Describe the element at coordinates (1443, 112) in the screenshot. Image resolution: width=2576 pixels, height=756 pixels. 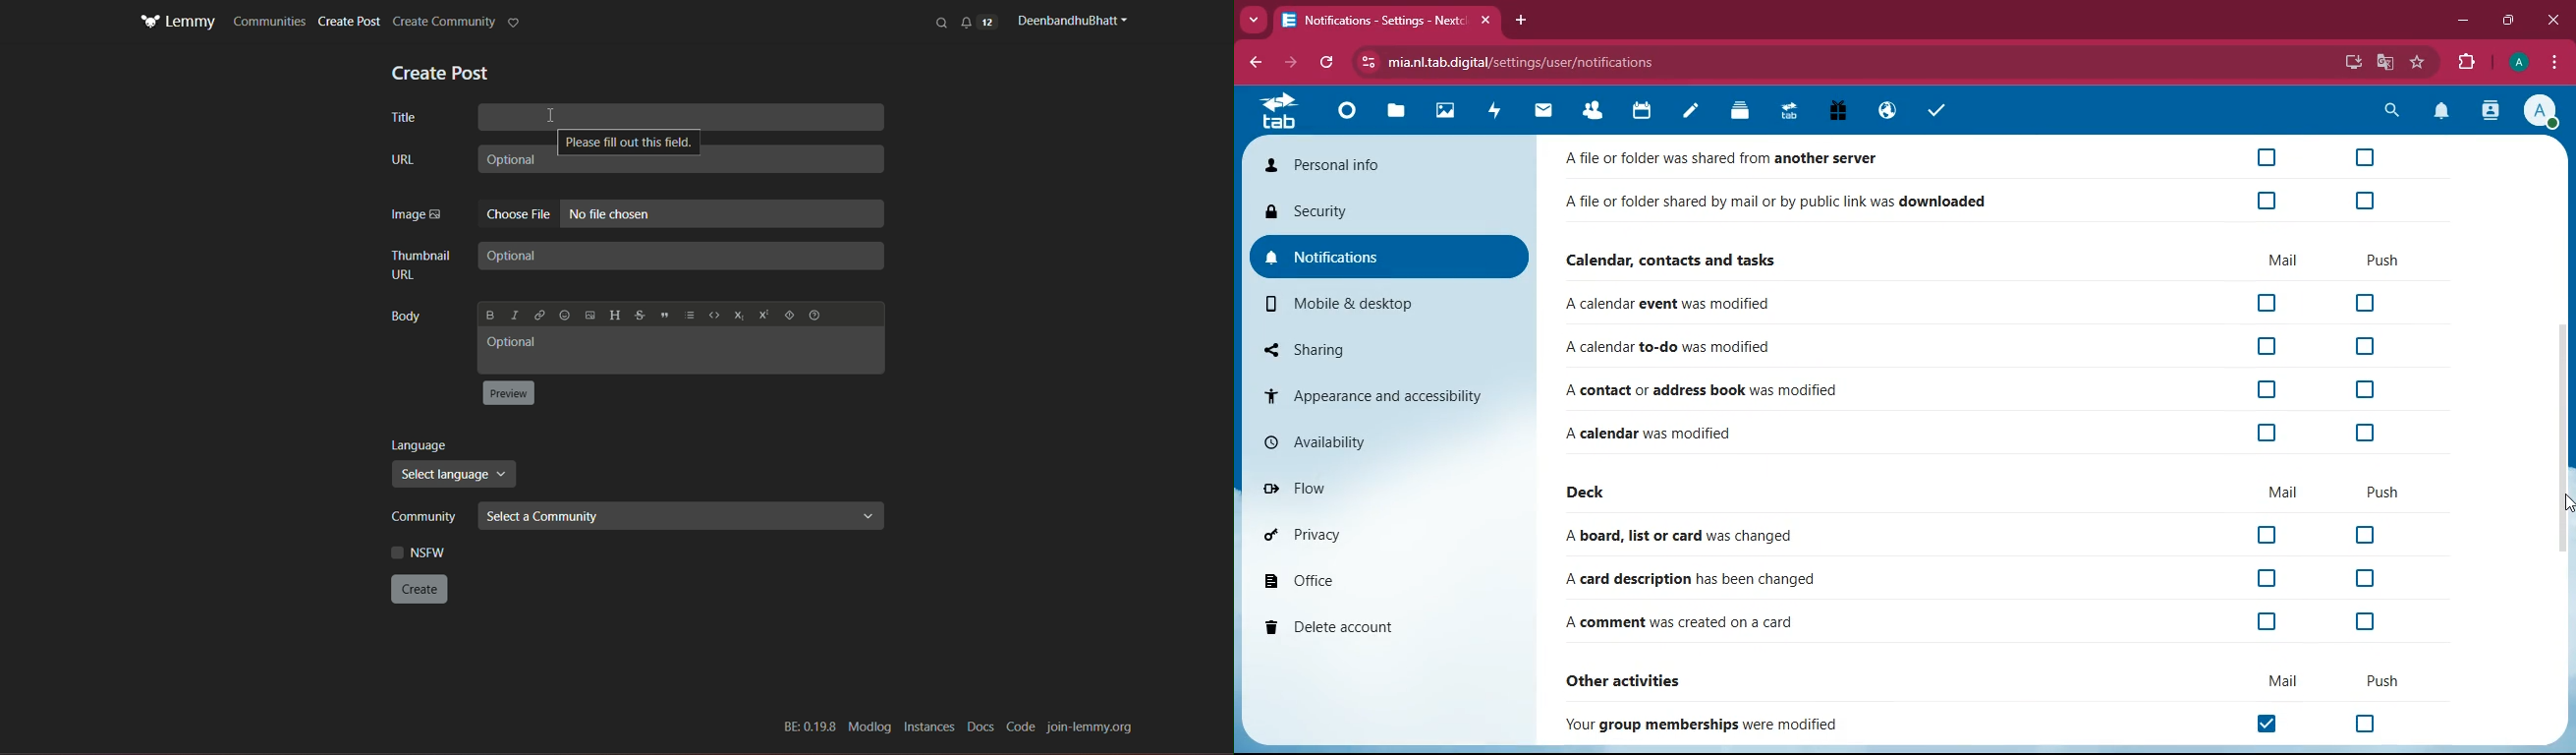
I see `images` at that location.